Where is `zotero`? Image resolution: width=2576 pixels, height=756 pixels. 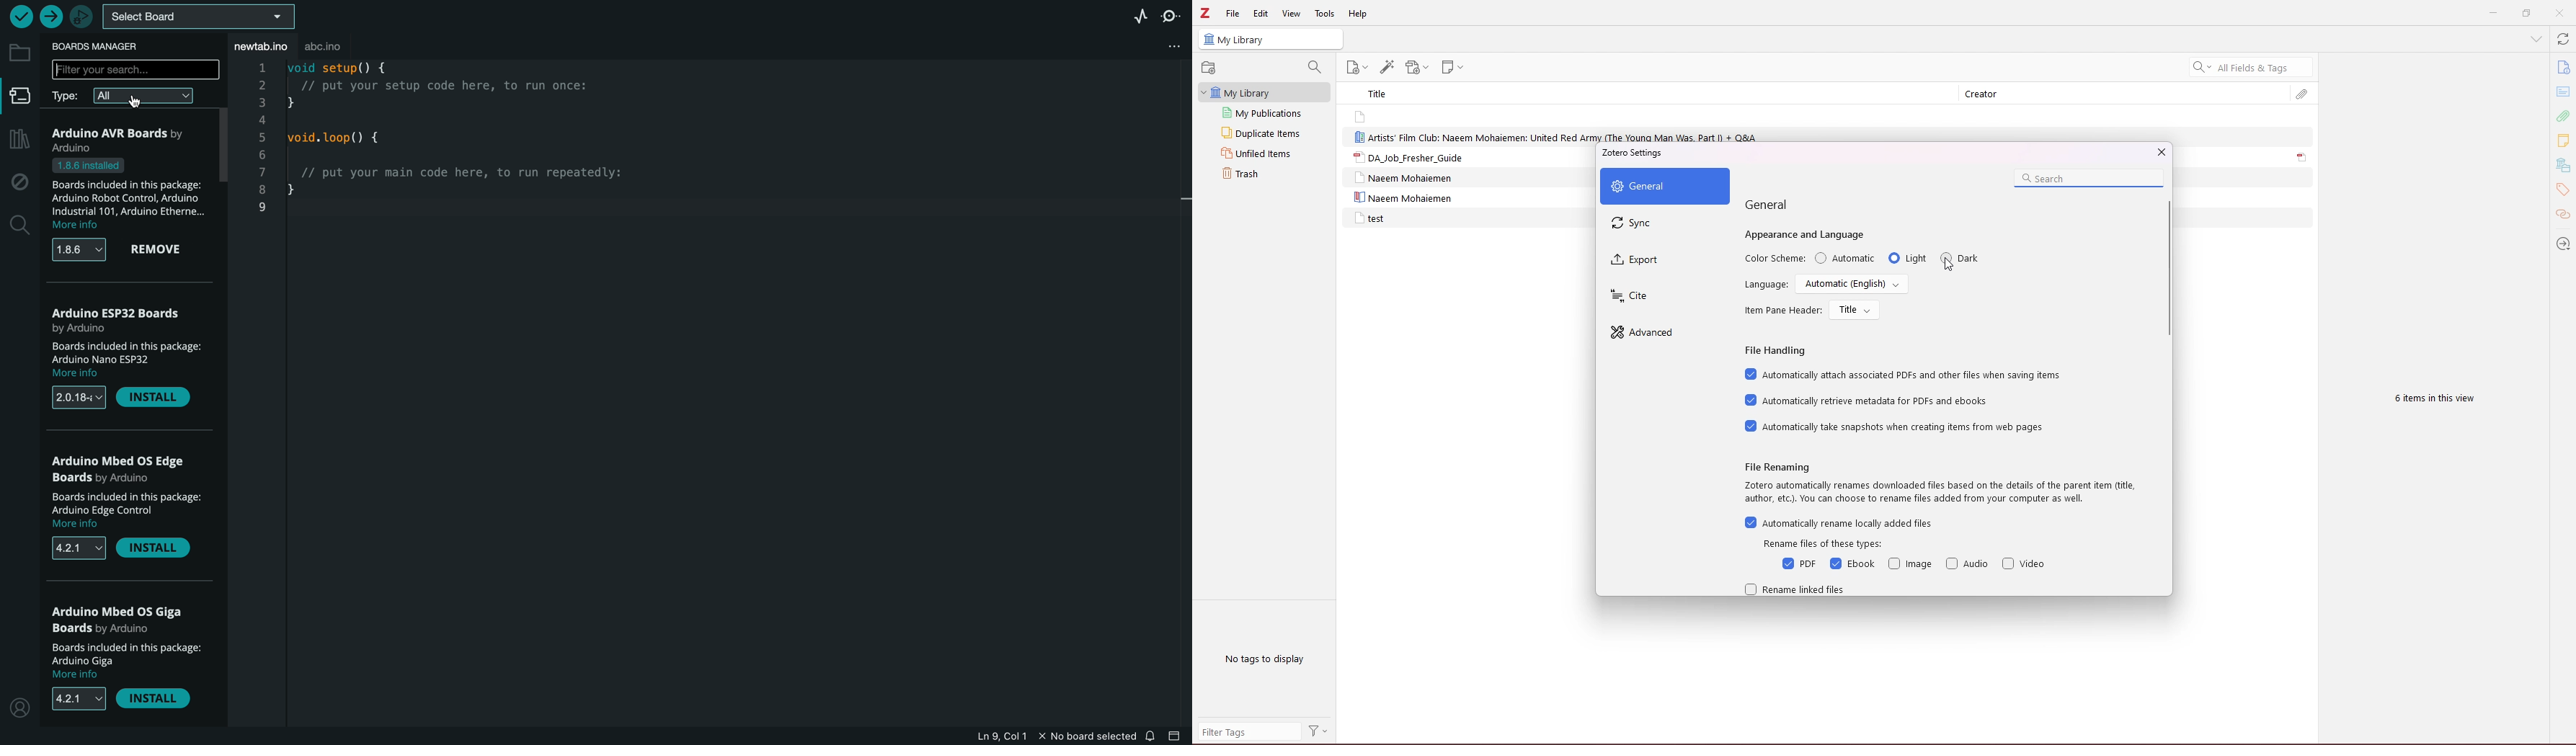
zotero is located at coordinates (1206, 14).